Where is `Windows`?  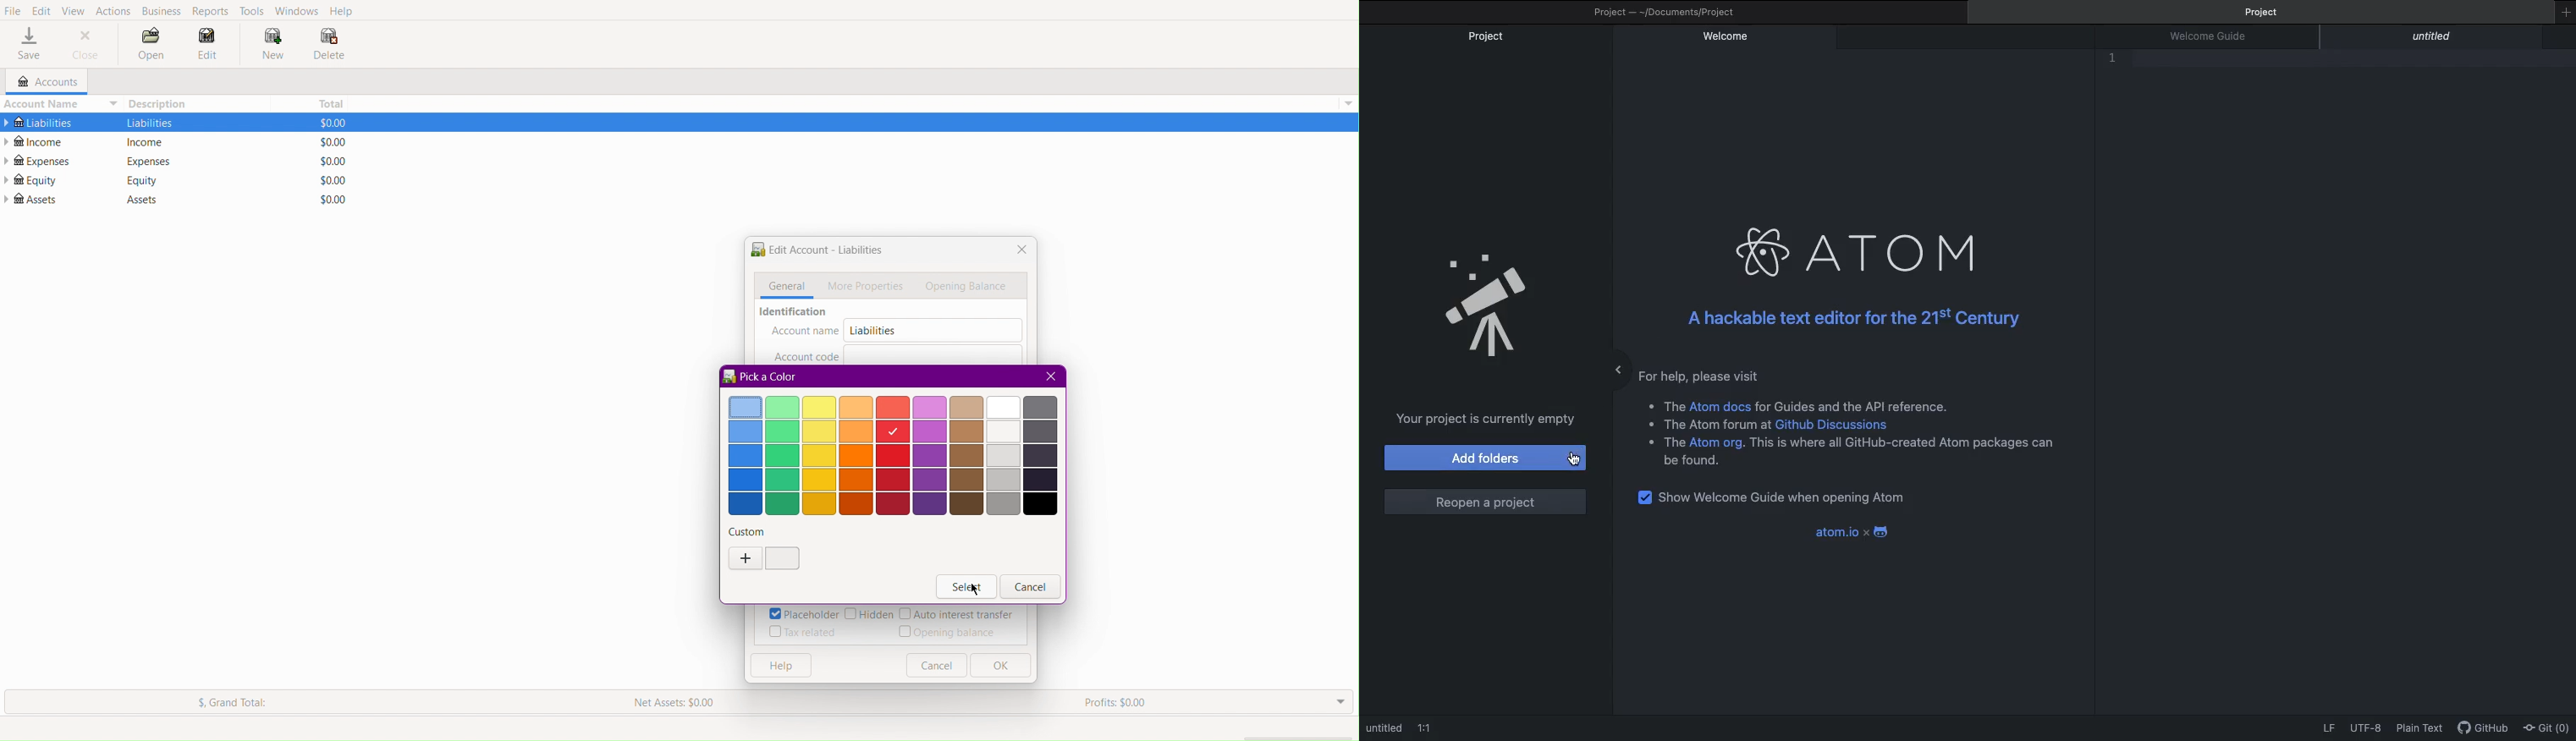 Windows is located at coordinates (296, 10).